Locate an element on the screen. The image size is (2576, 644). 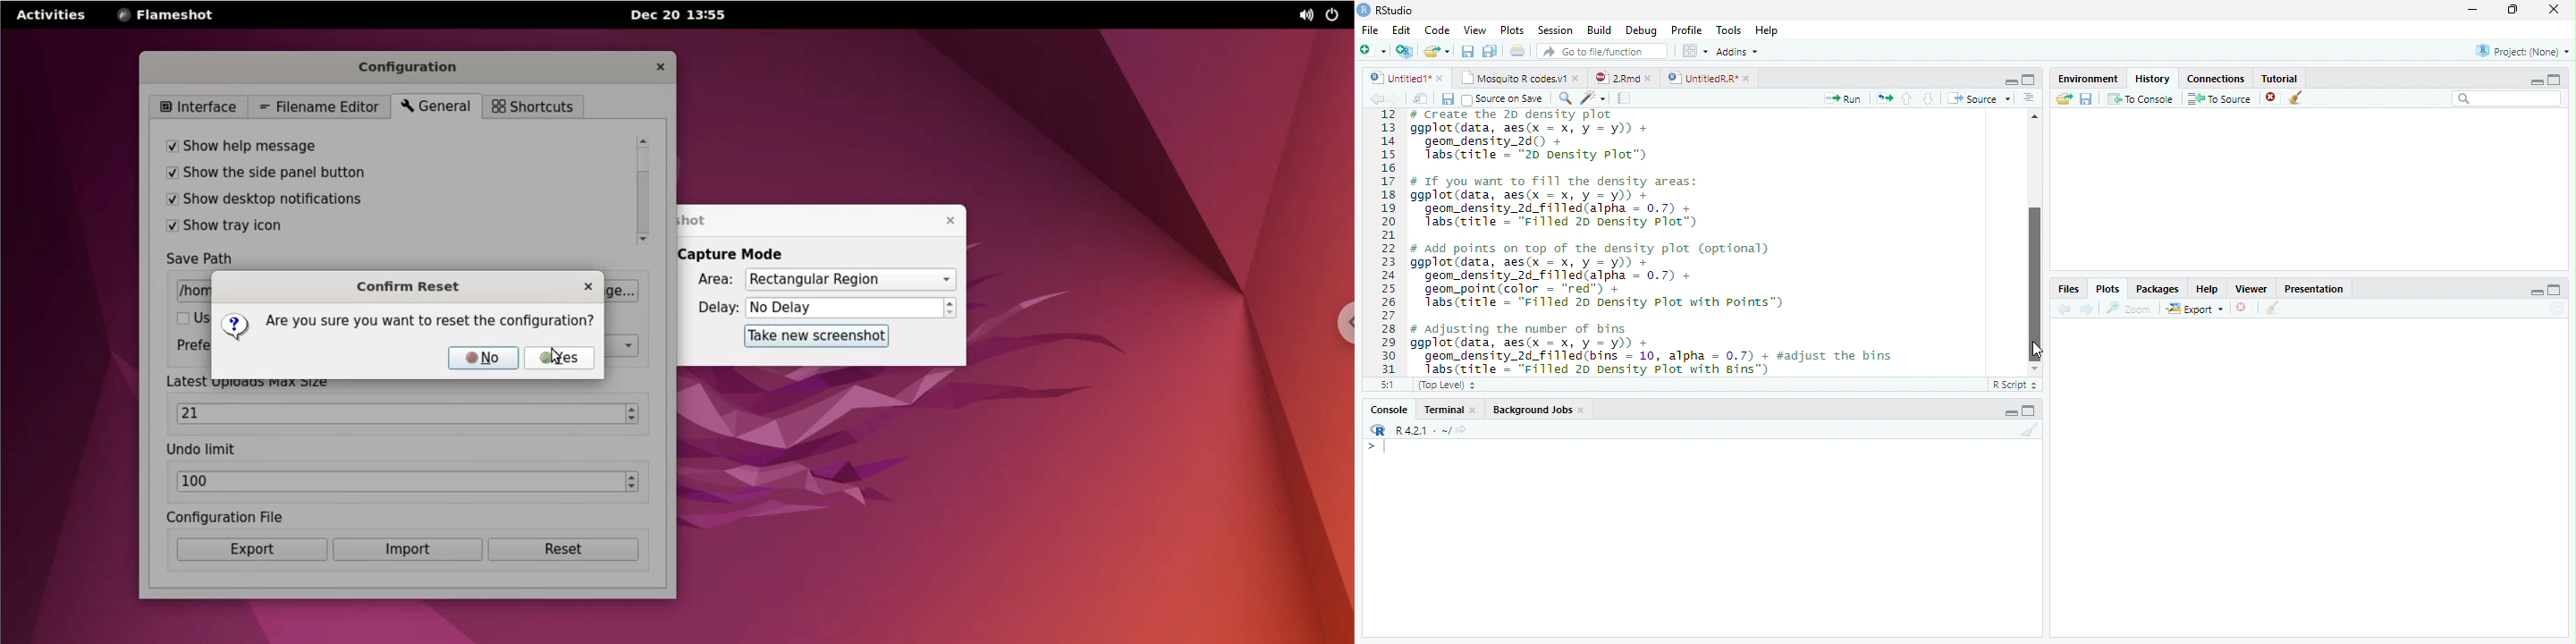
save workspace is located at coordinates (2088, 99).